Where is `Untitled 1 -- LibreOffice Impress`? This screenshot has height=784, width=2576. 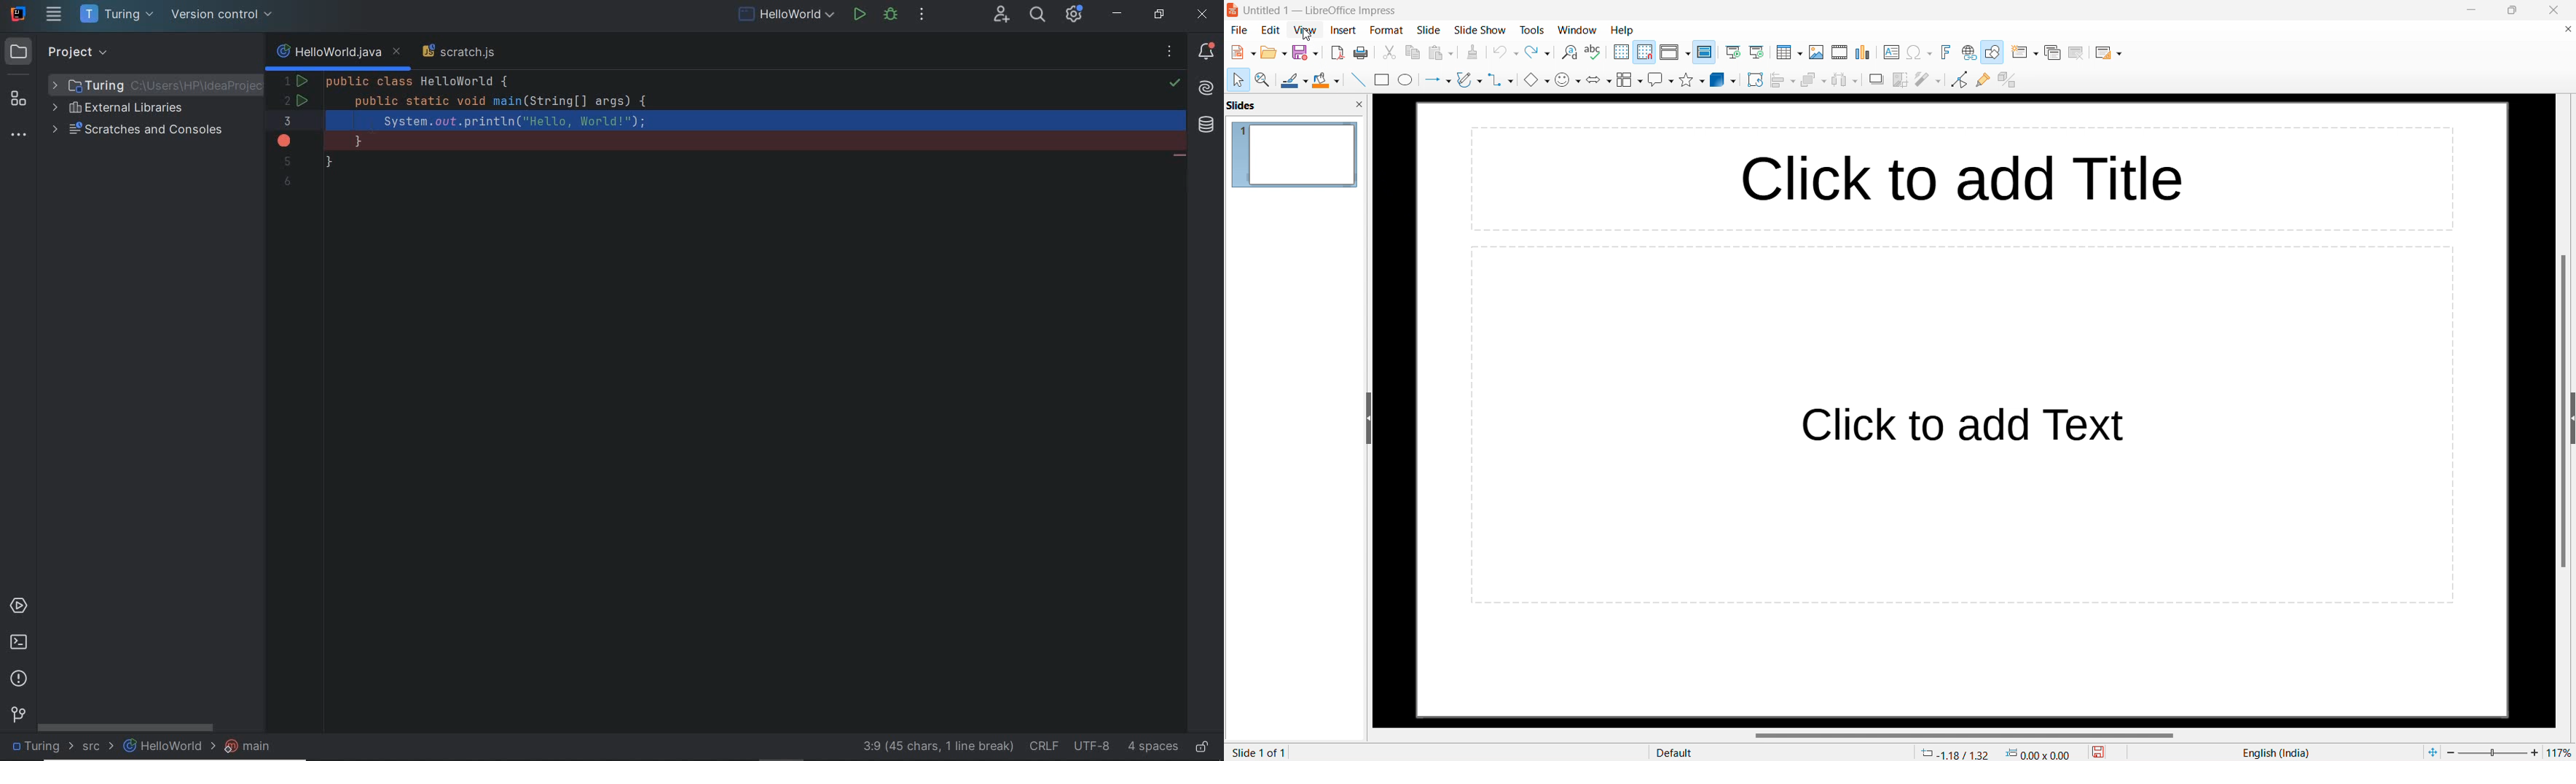 Untitled 1 -- LibreOffice Impress is located at coordinates (1320, 11).